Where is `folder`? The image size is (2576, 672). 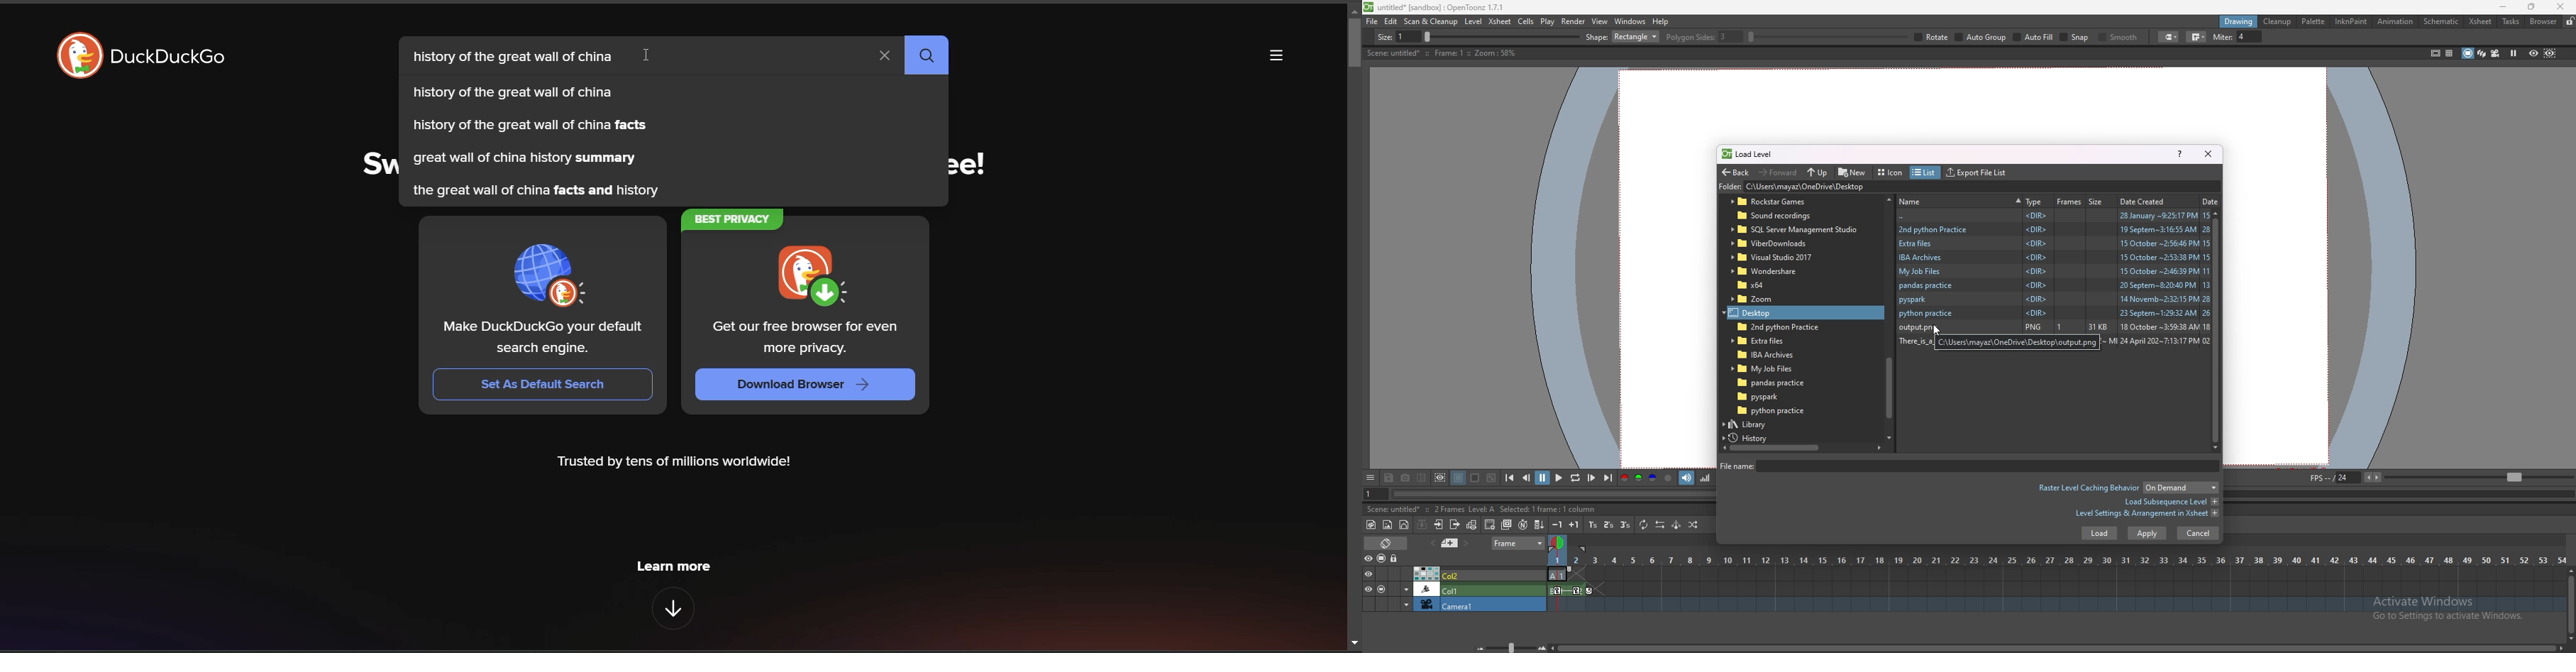
folder is located at coordinates (1768, 353).